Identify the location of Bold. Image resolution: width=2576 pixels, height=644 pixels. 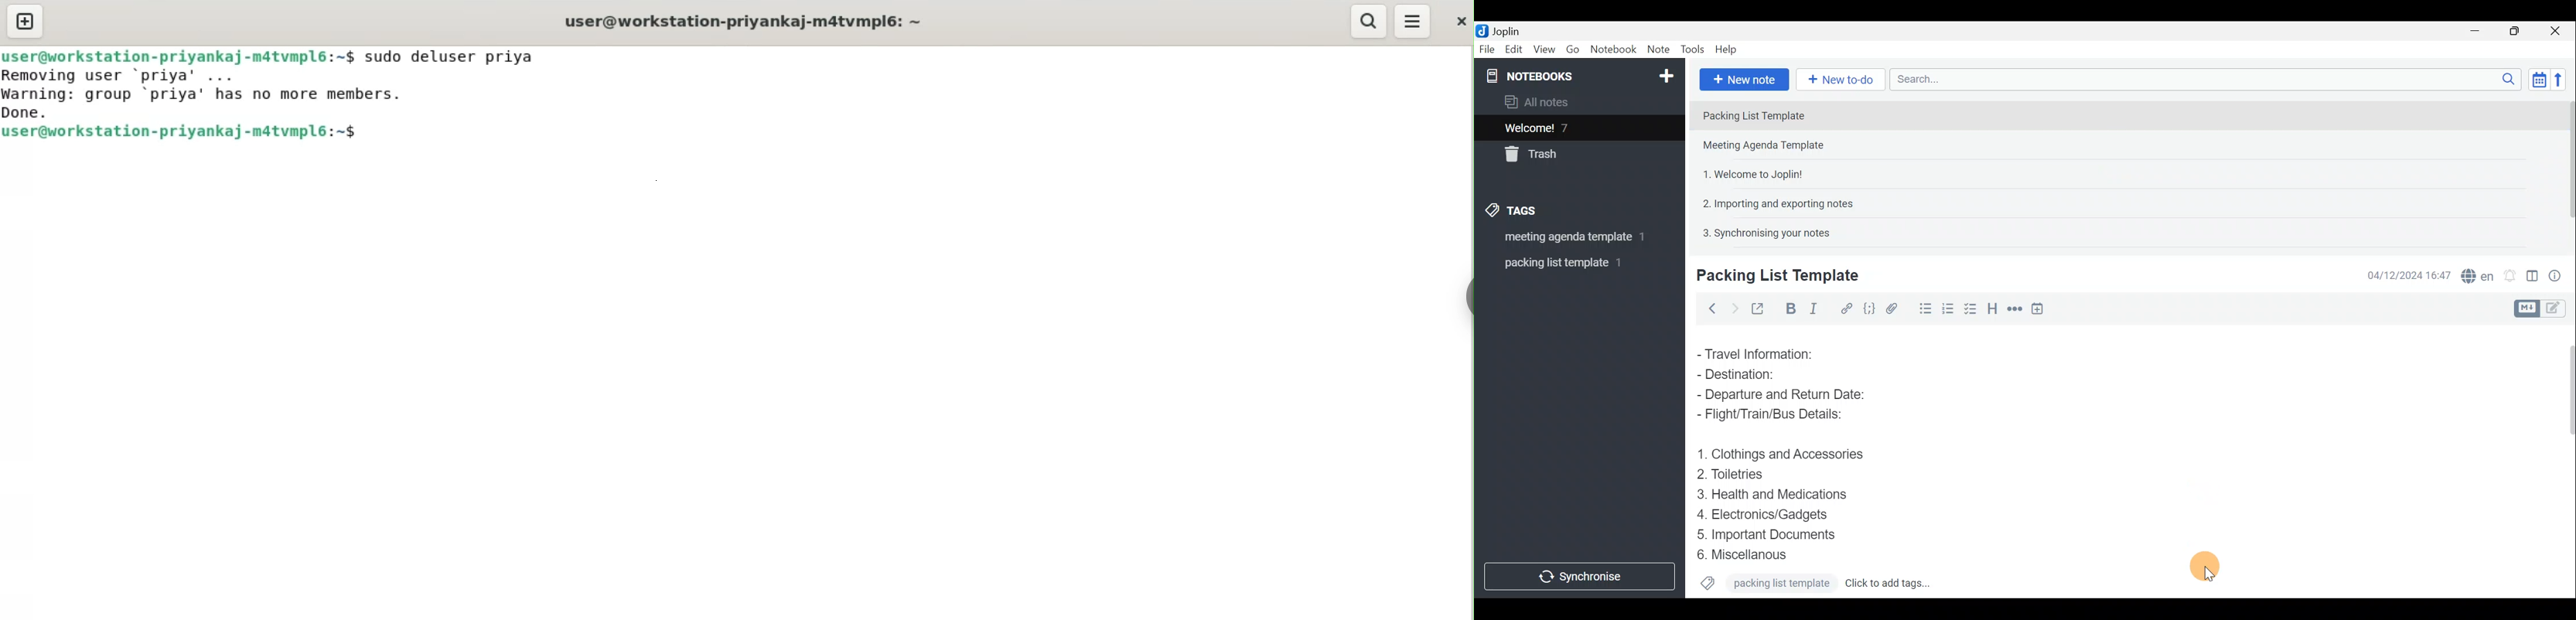
(1789, 308).